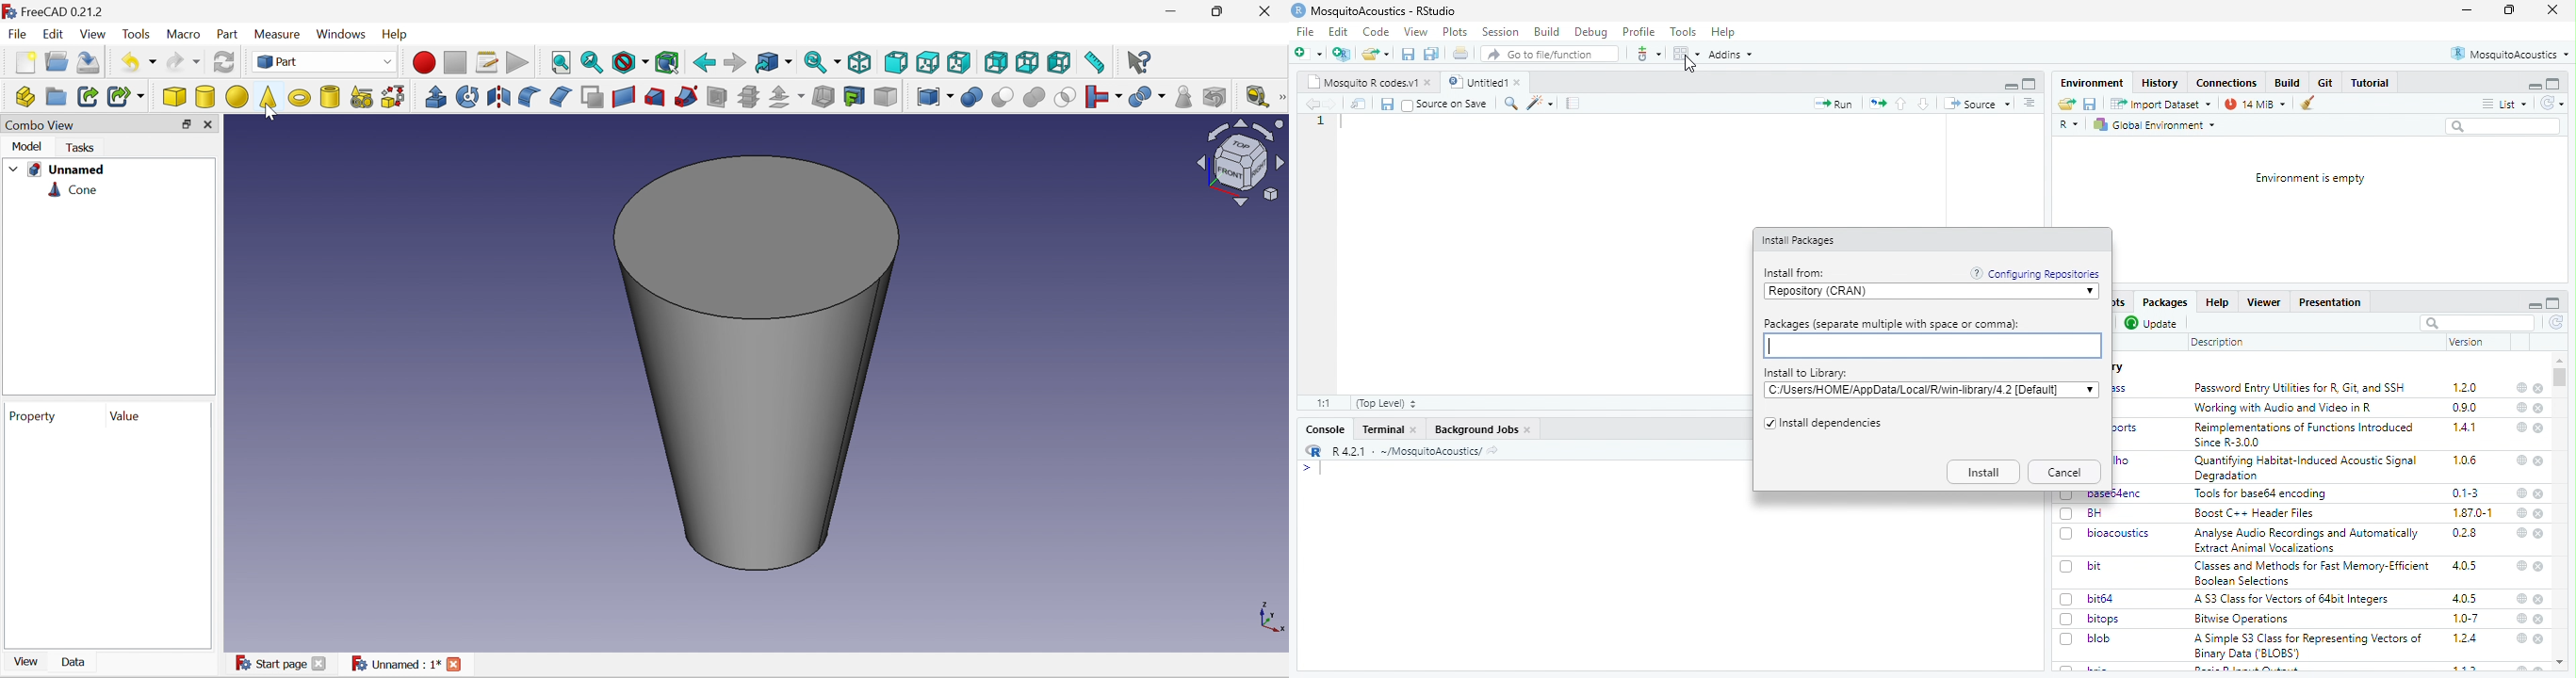  Describe the element at coordinates (1269, 12) in the screenshot. I see `Close` at that location.